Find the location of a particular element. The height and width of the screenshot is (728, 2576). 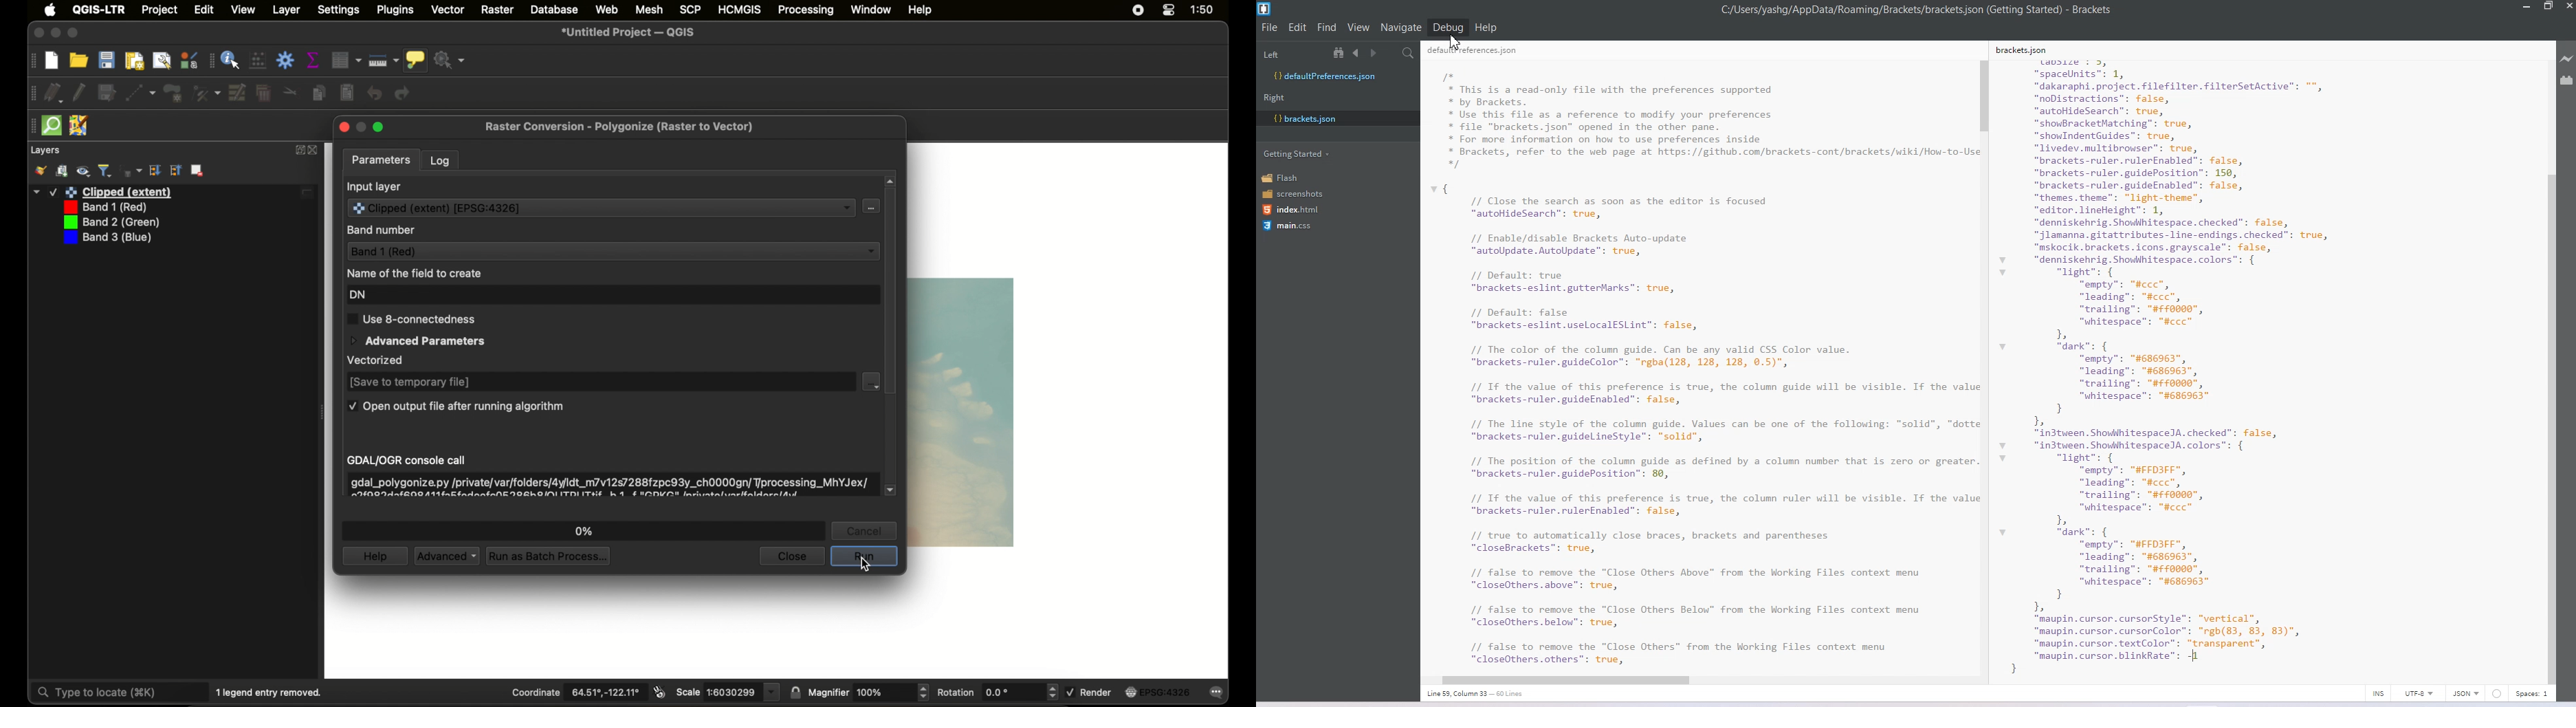

help is located at coordinates (920, 10).